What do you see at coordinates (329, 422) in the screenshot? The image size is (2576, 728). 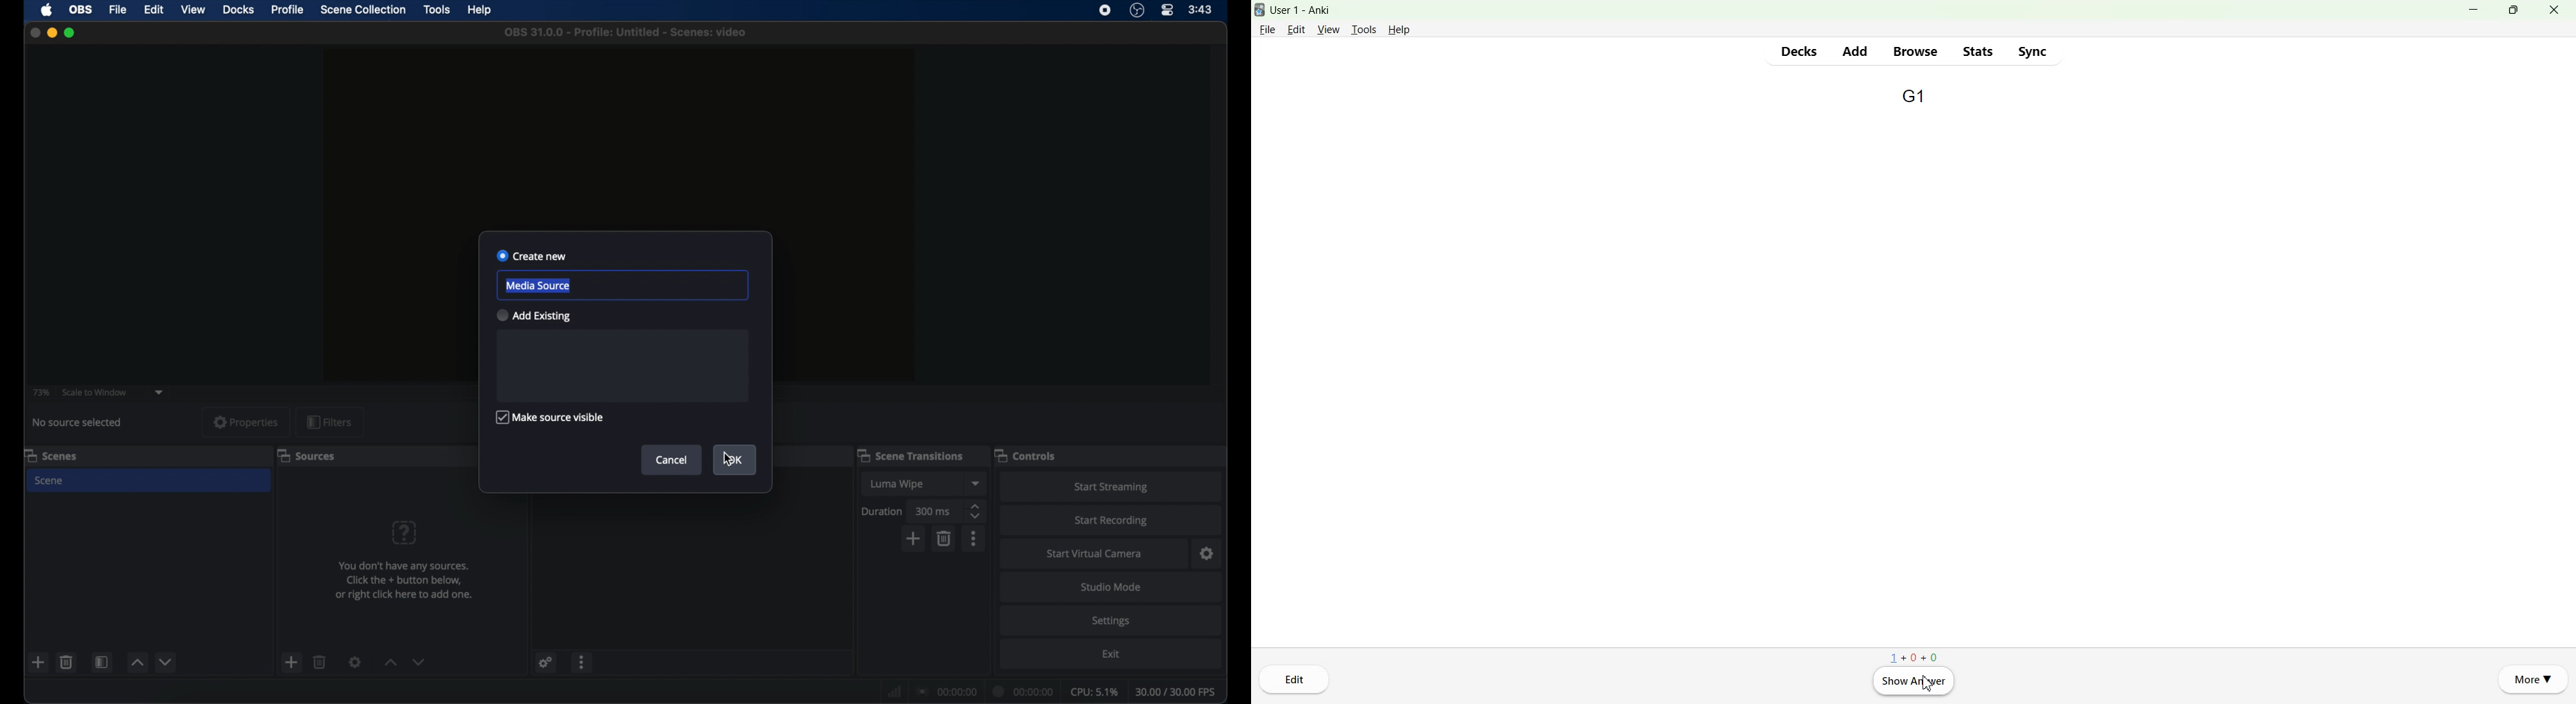 I see `filters` at bounding box center [329, 422].